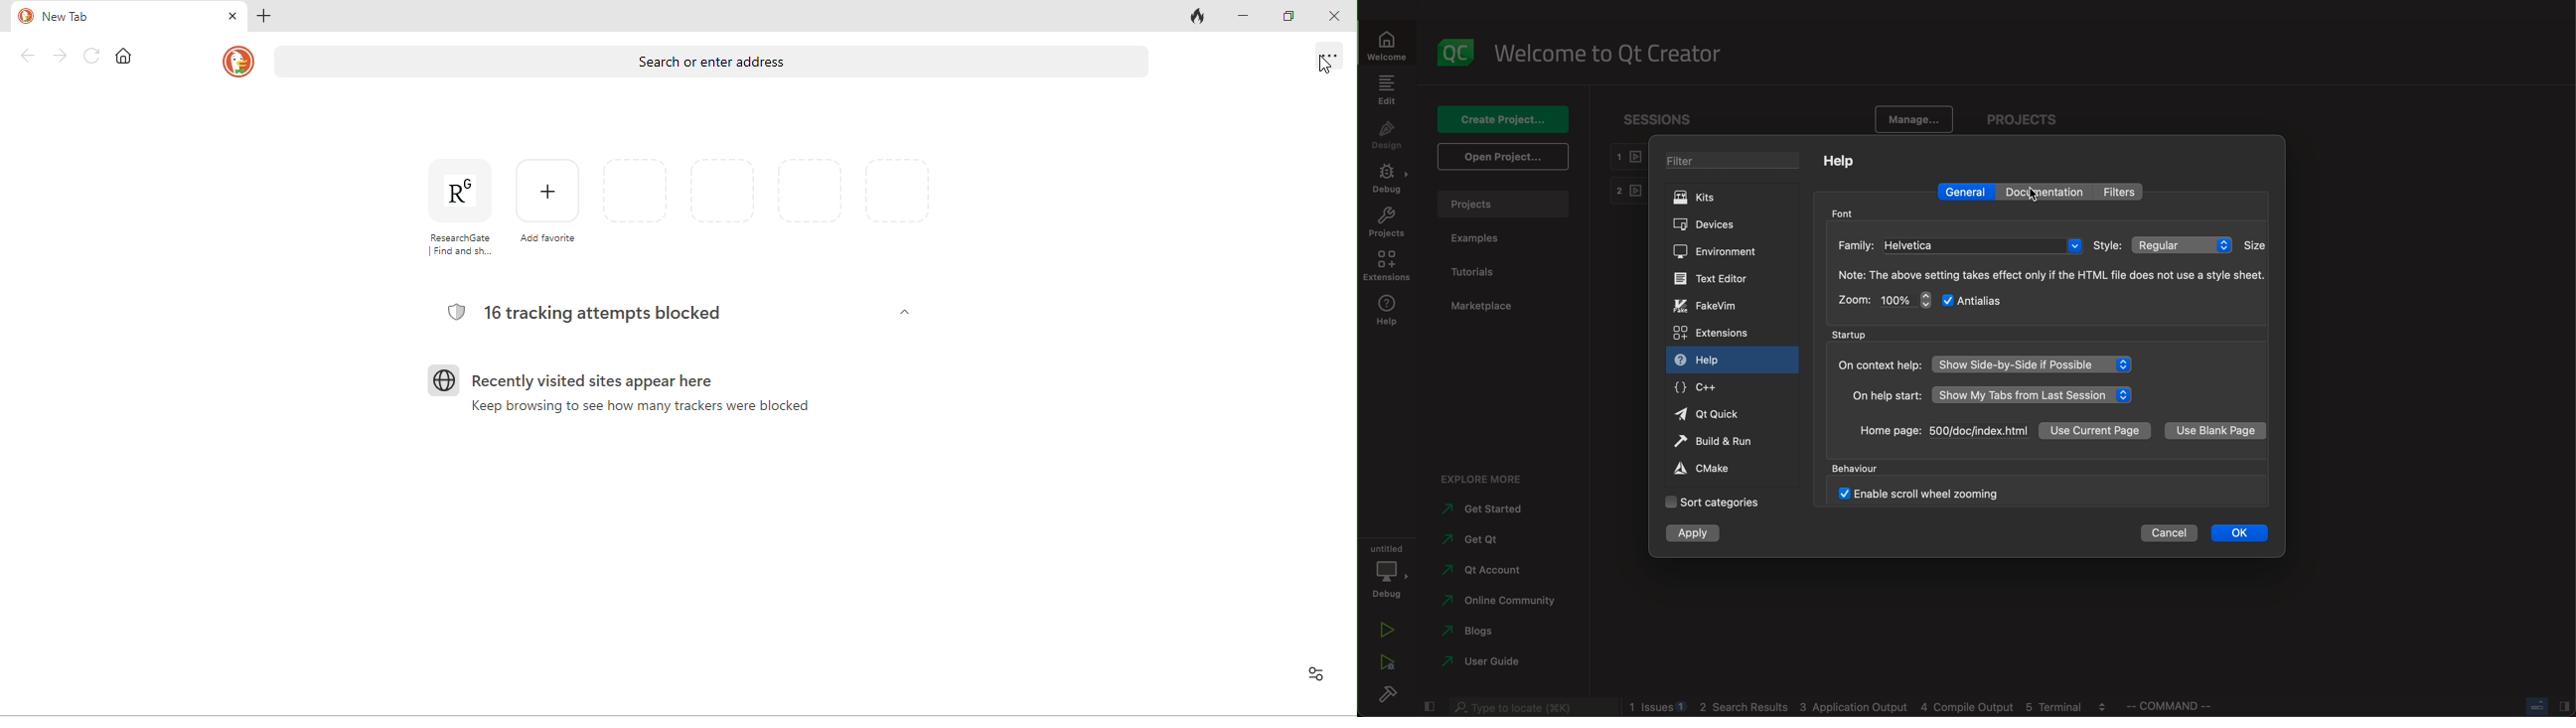  Describe the element at coordinates (1385, 48) in the screenshot. I see `welcome` at that location.